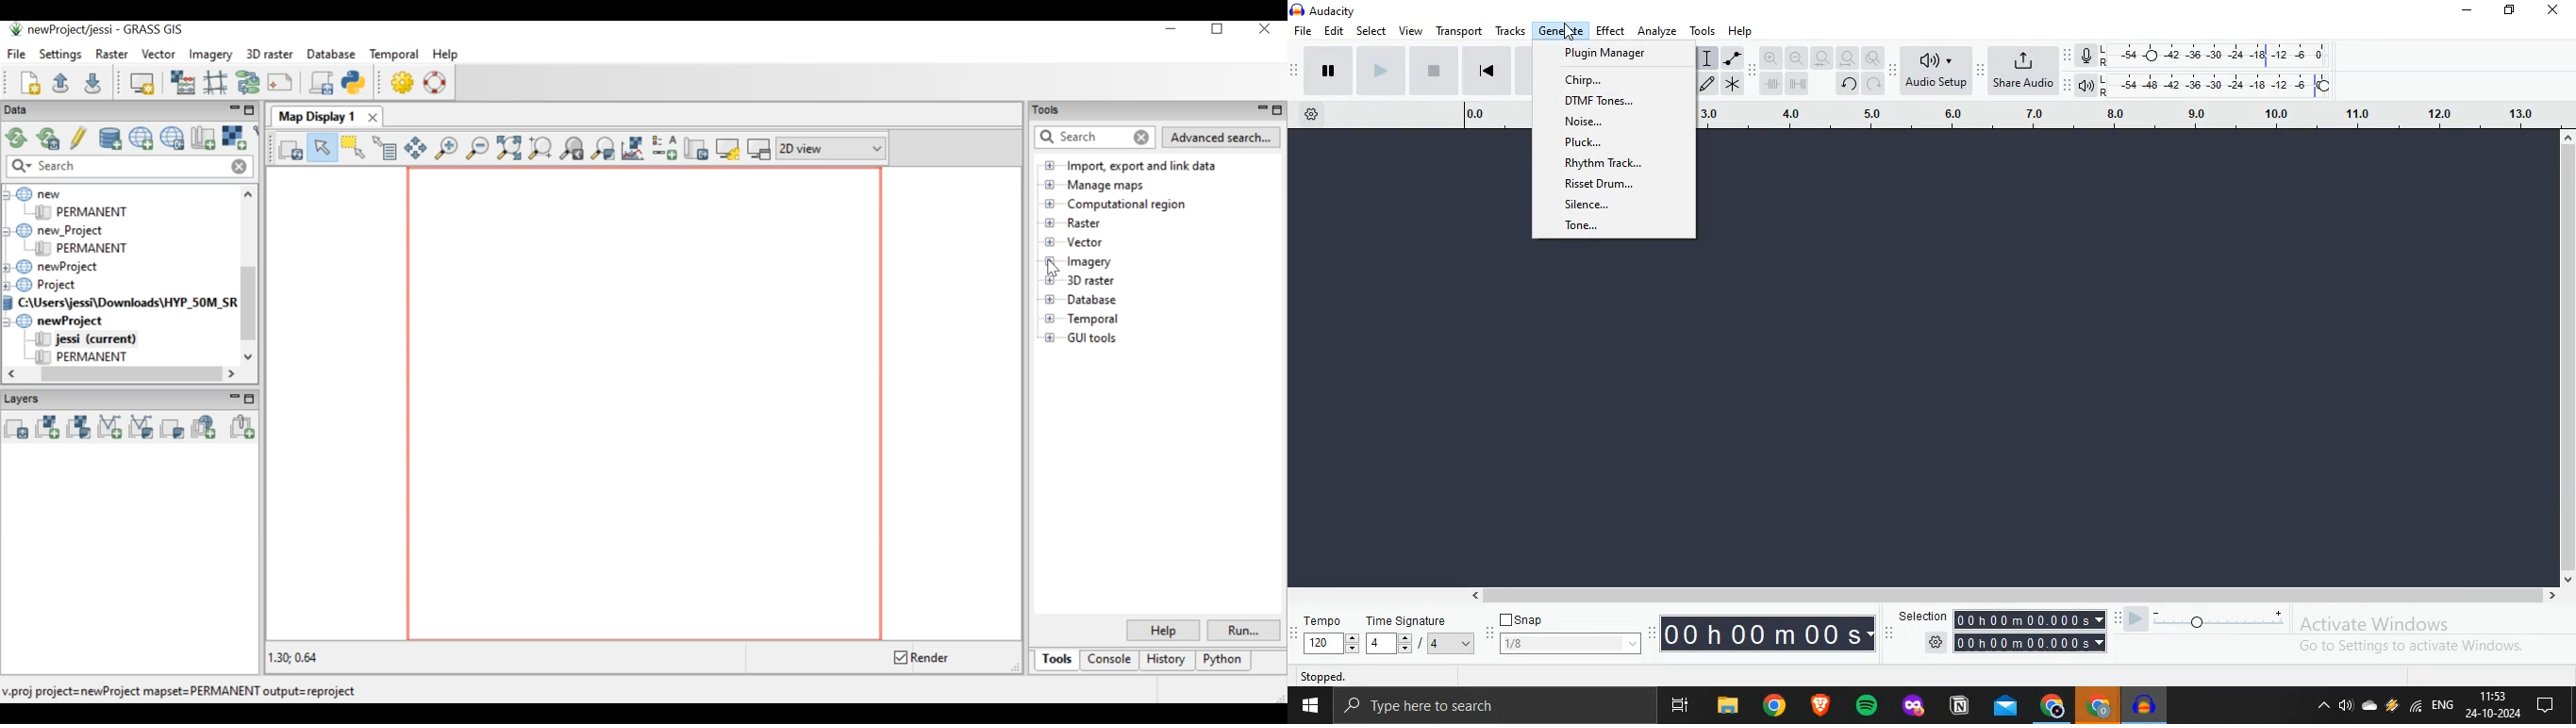  Describe the element at coordinates (1870, 707) in the screenshot. I see `Spotify` at that location.